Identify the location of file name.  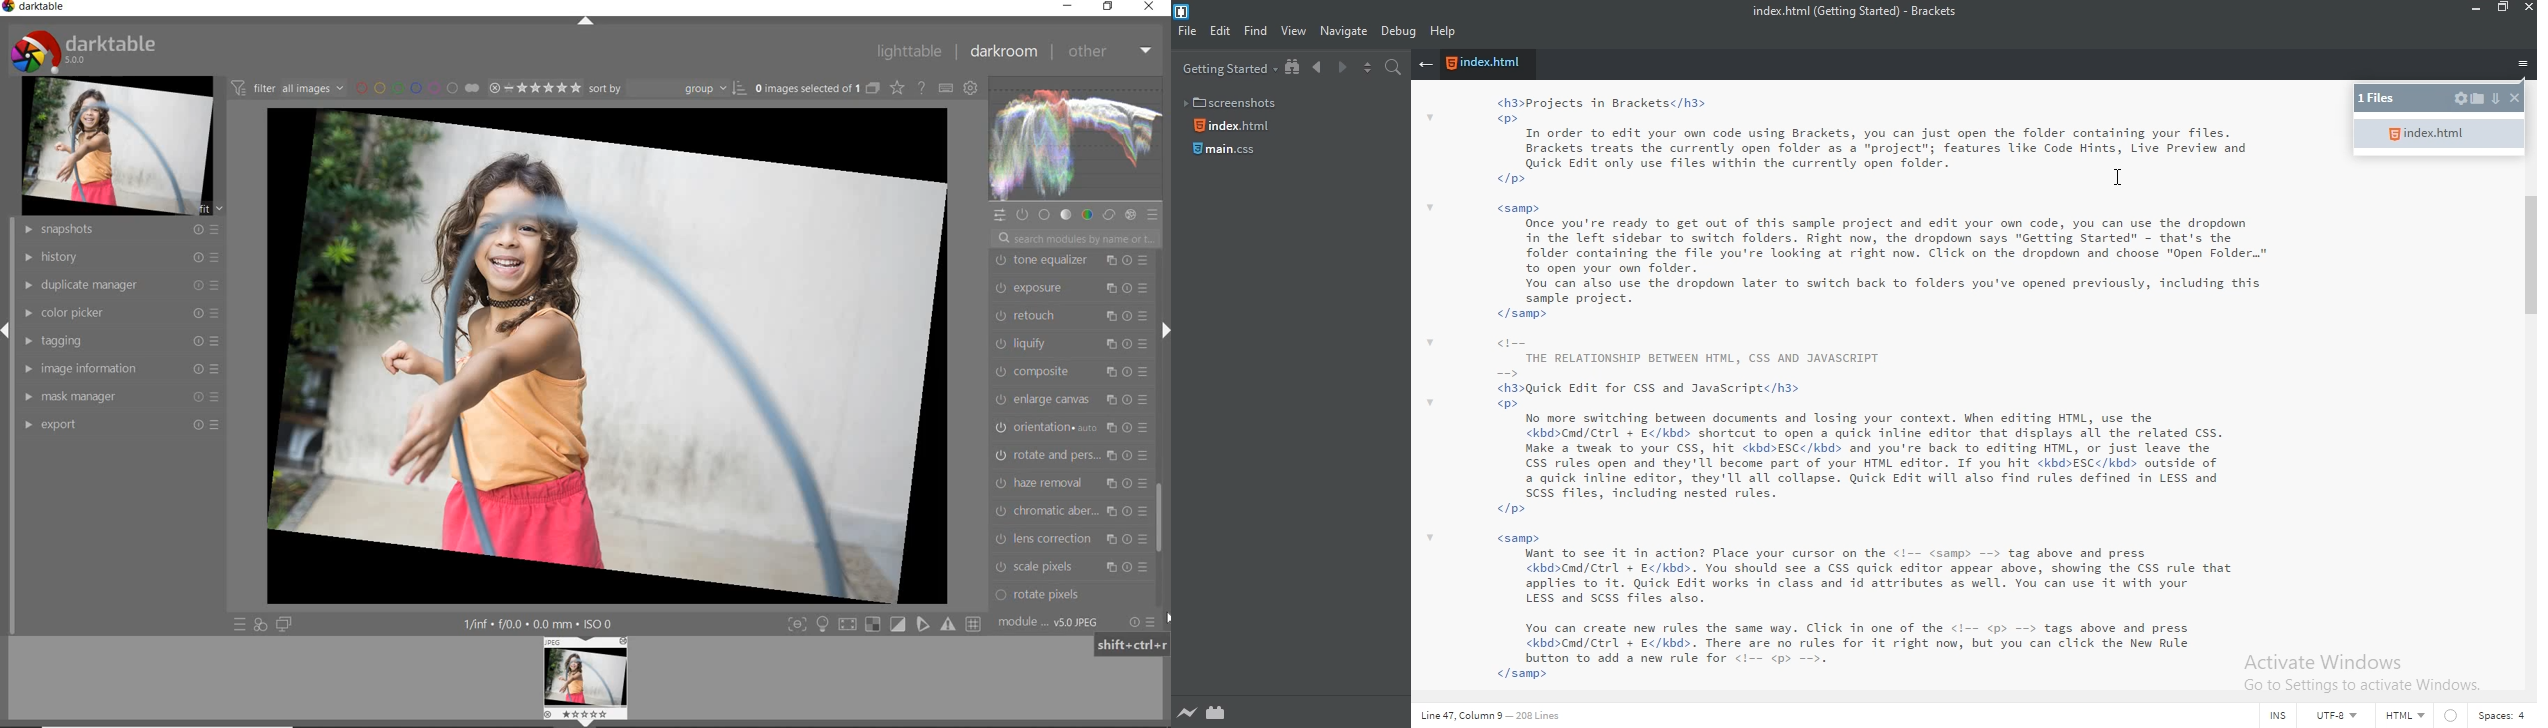
(1862, 12).